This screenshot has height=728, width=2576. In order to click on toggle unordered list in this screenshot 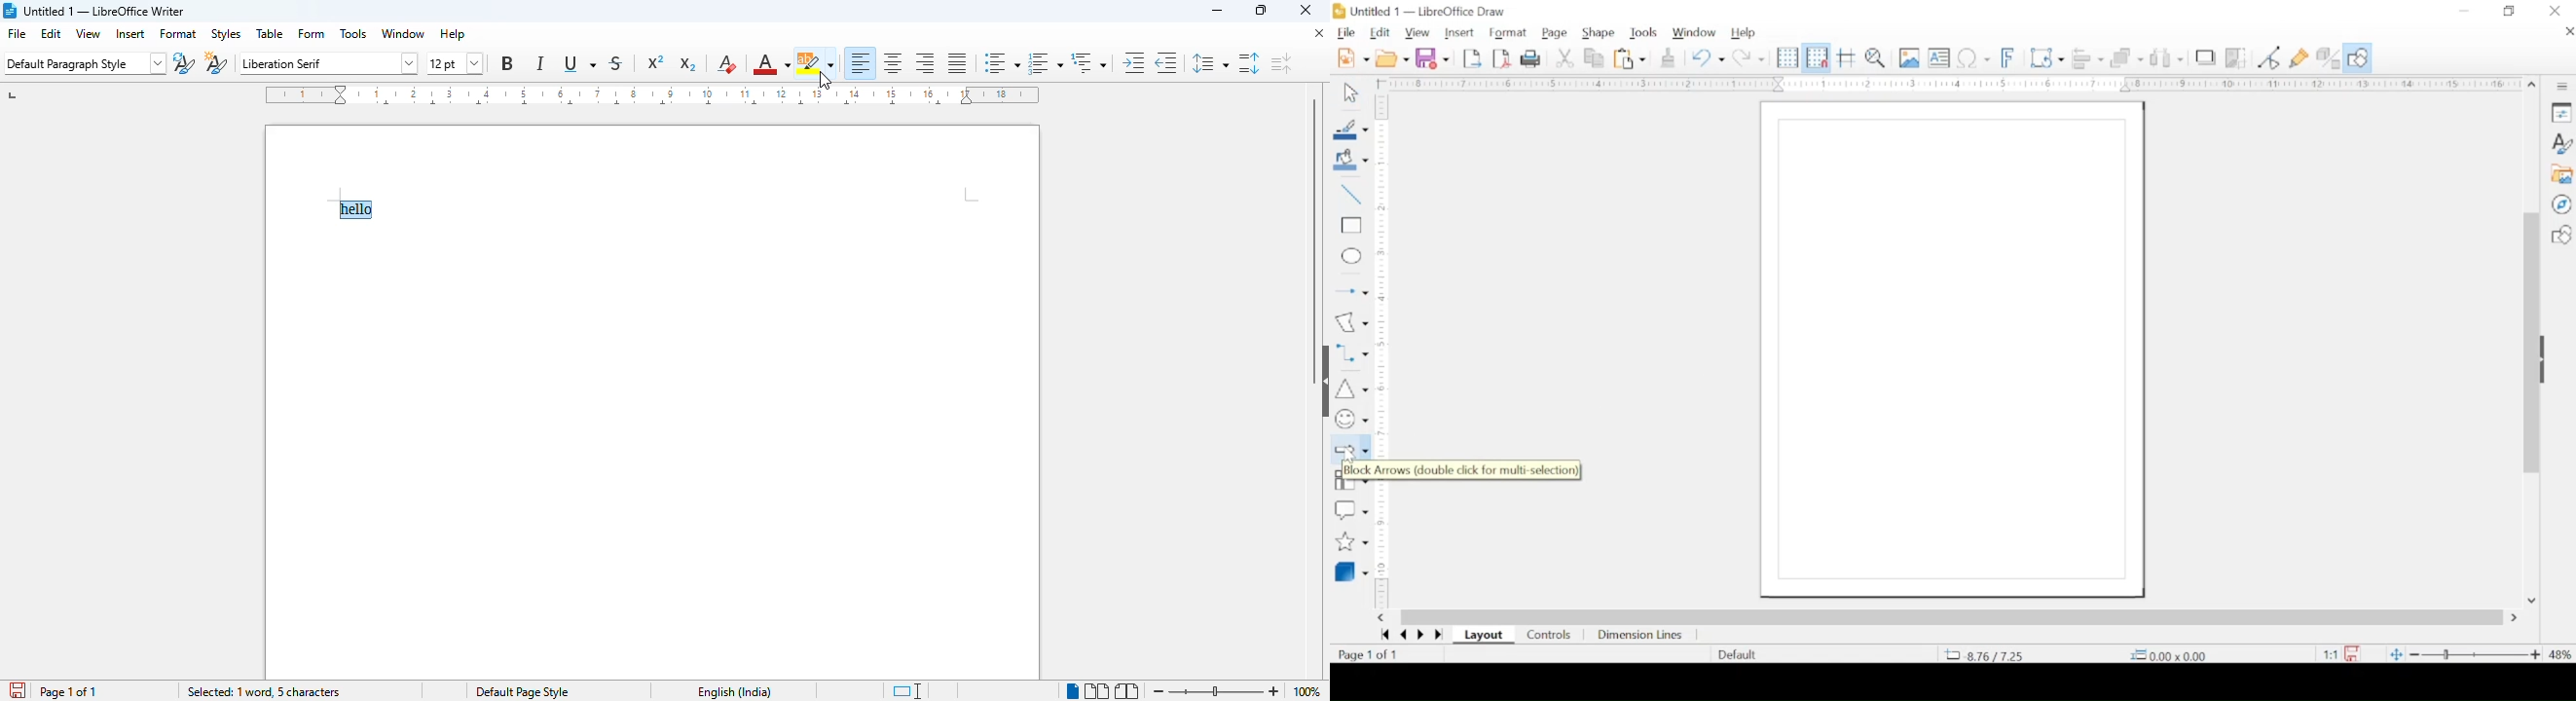, I will do `click(1002, 62)`.